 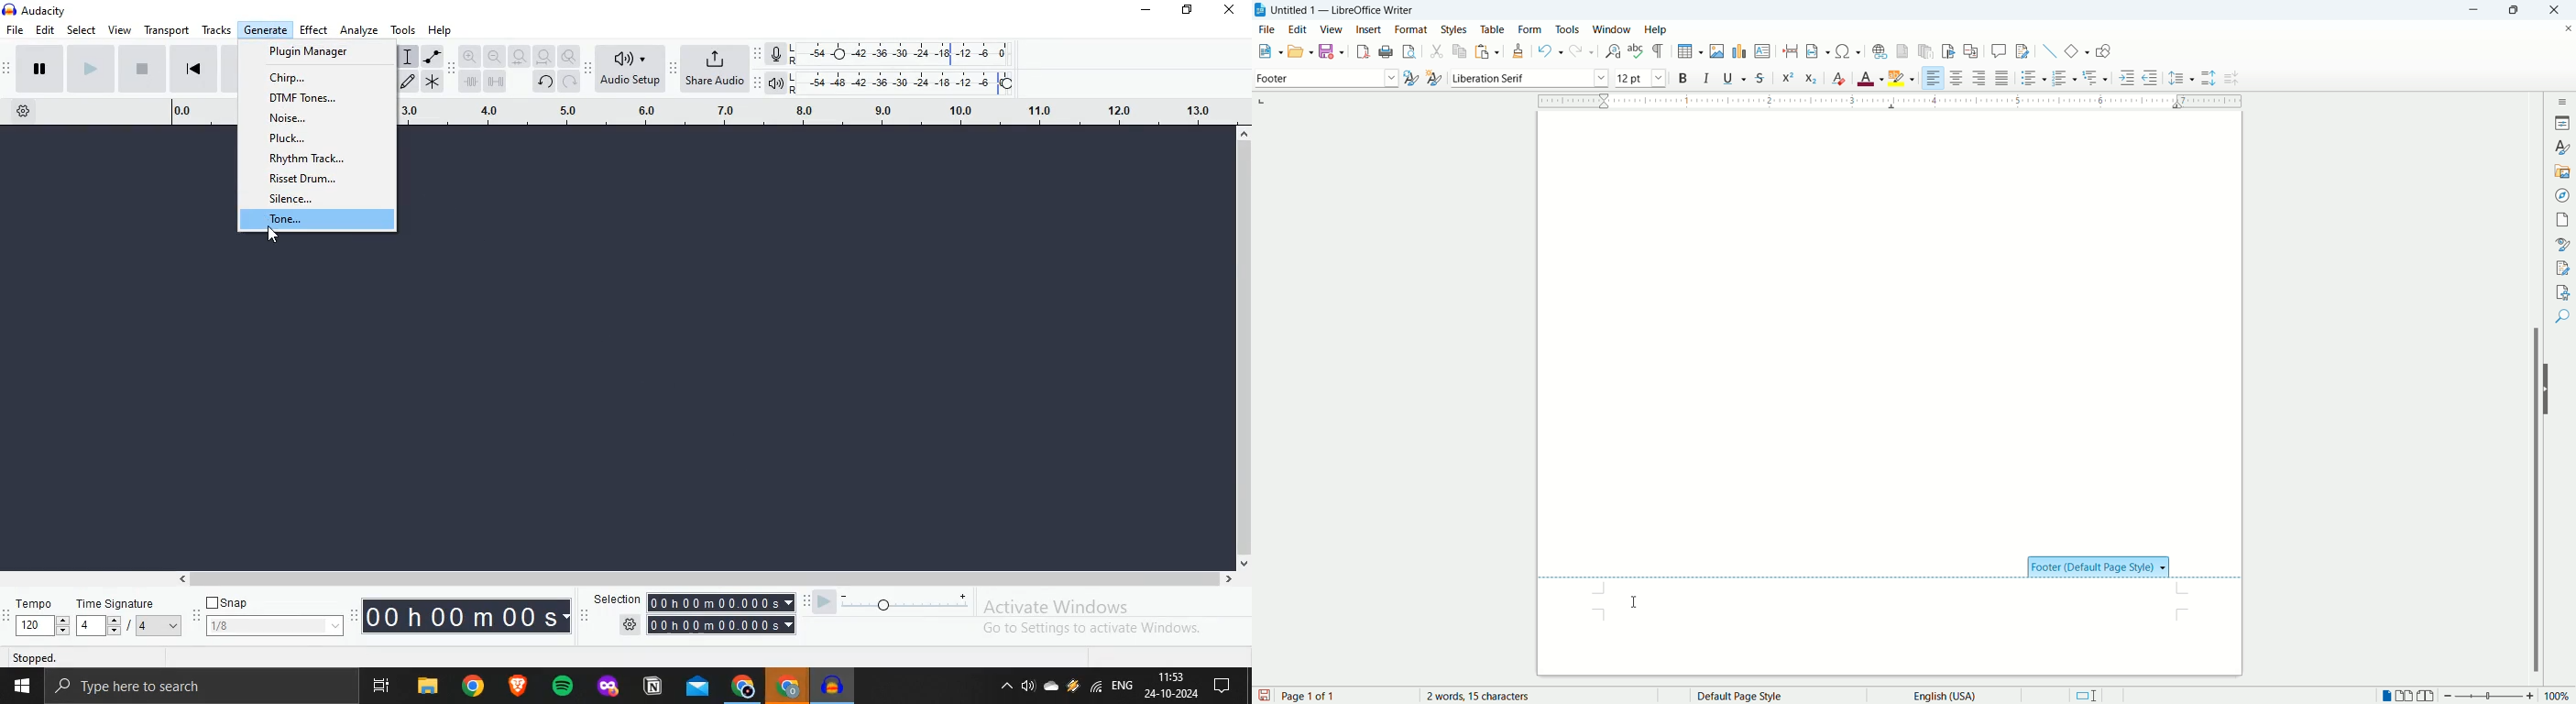 What do you see at coordinates (2031, 78) in the screenshot?
I see `unordered list` at bounding box center [2031, 78].